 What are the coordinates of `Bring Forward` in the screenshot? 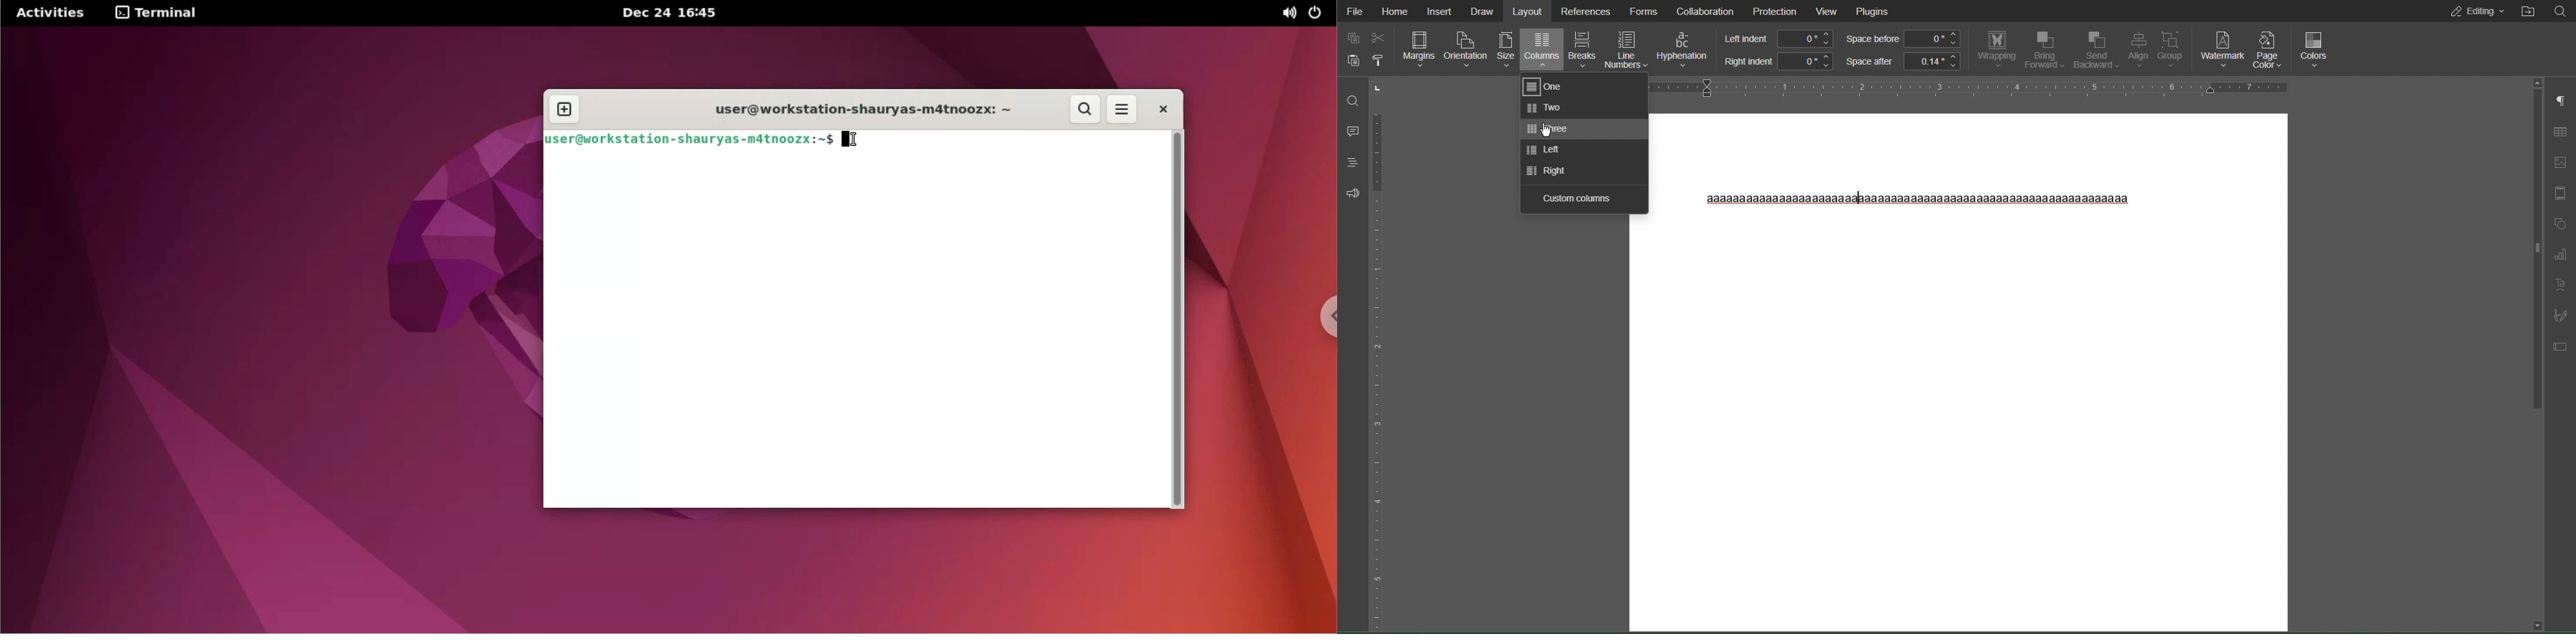 It's located at (2046, 50).